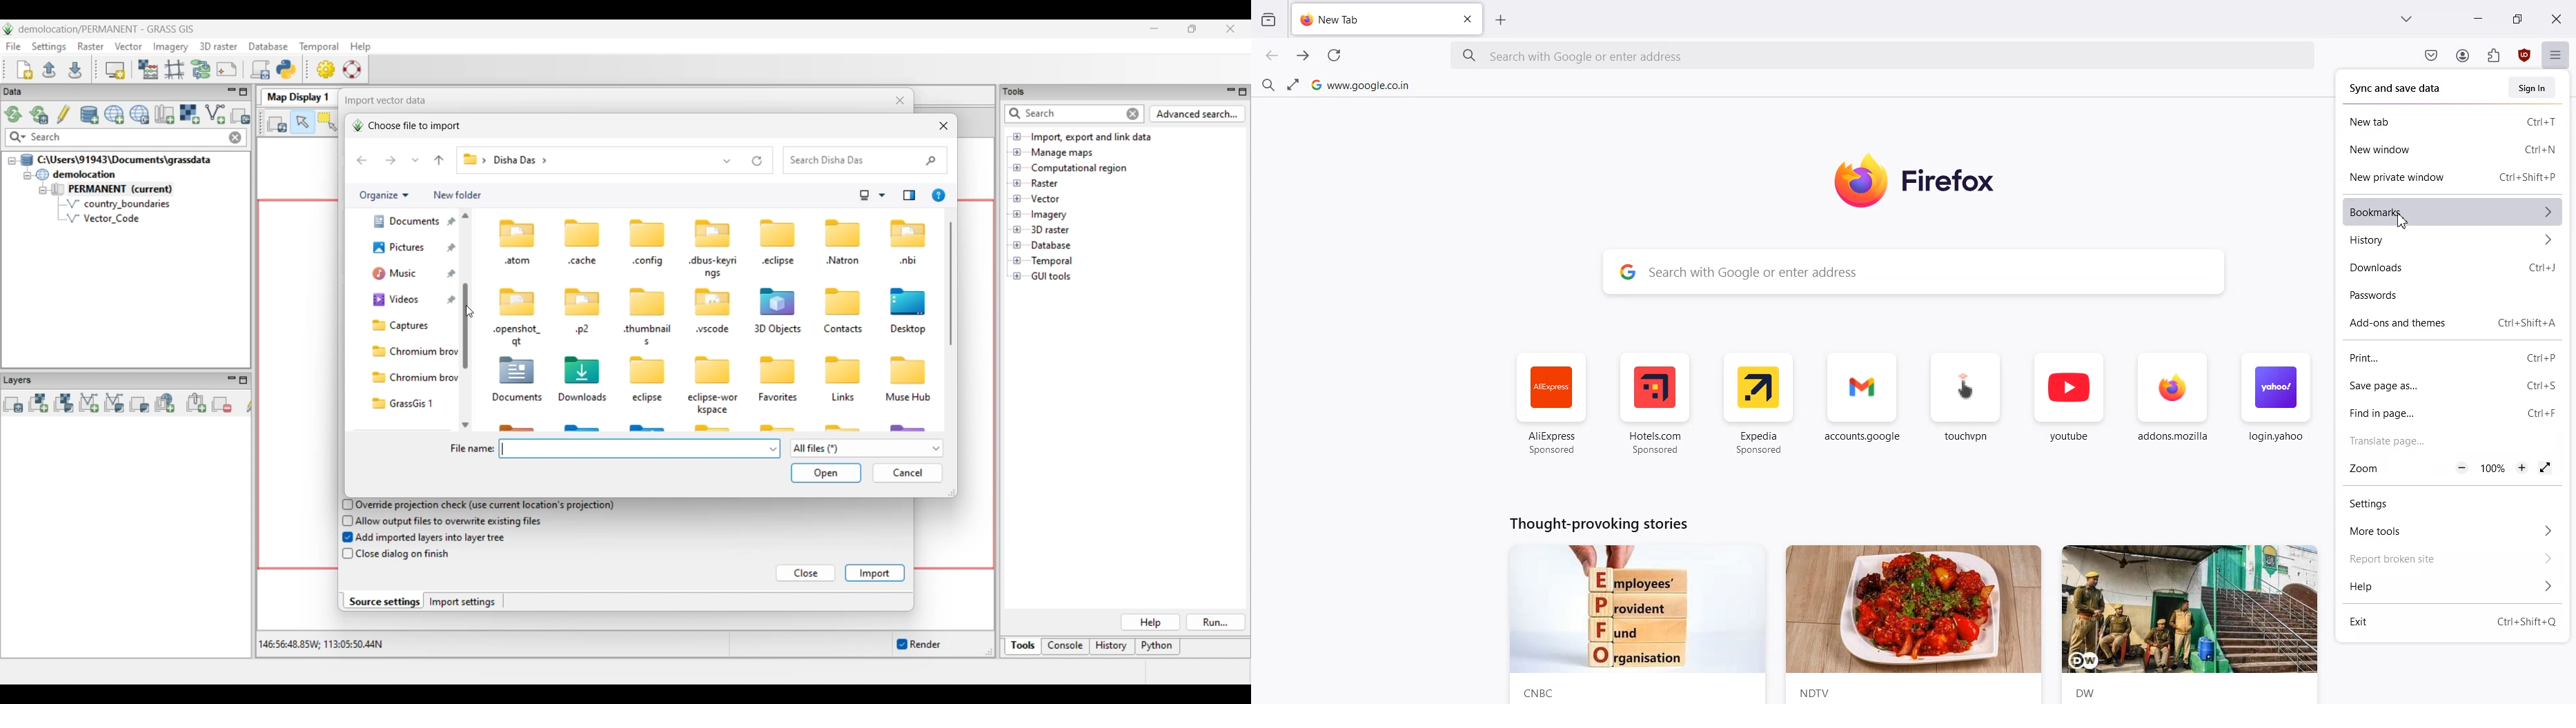 This screenshot has width=2576, height=728. I want to click on Translate page, so click(2455, 439).